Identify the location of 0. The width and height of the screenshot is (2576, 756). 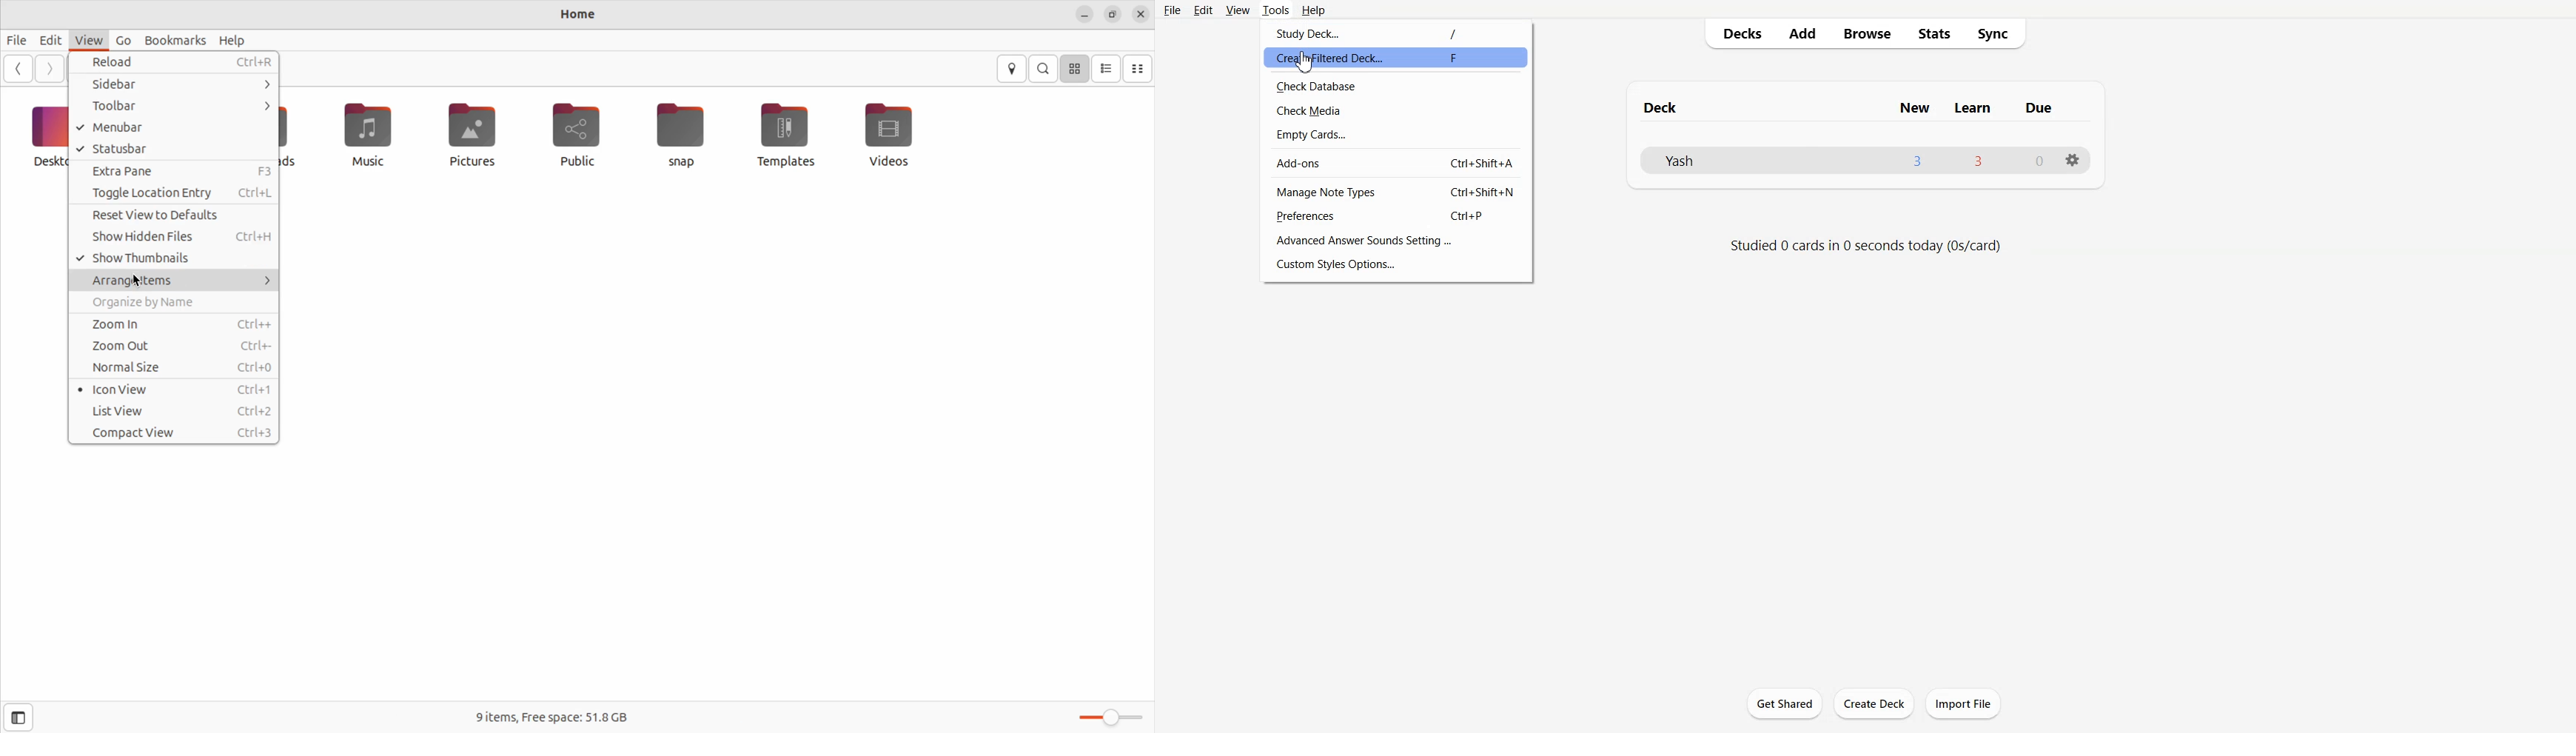
(2041, 160).